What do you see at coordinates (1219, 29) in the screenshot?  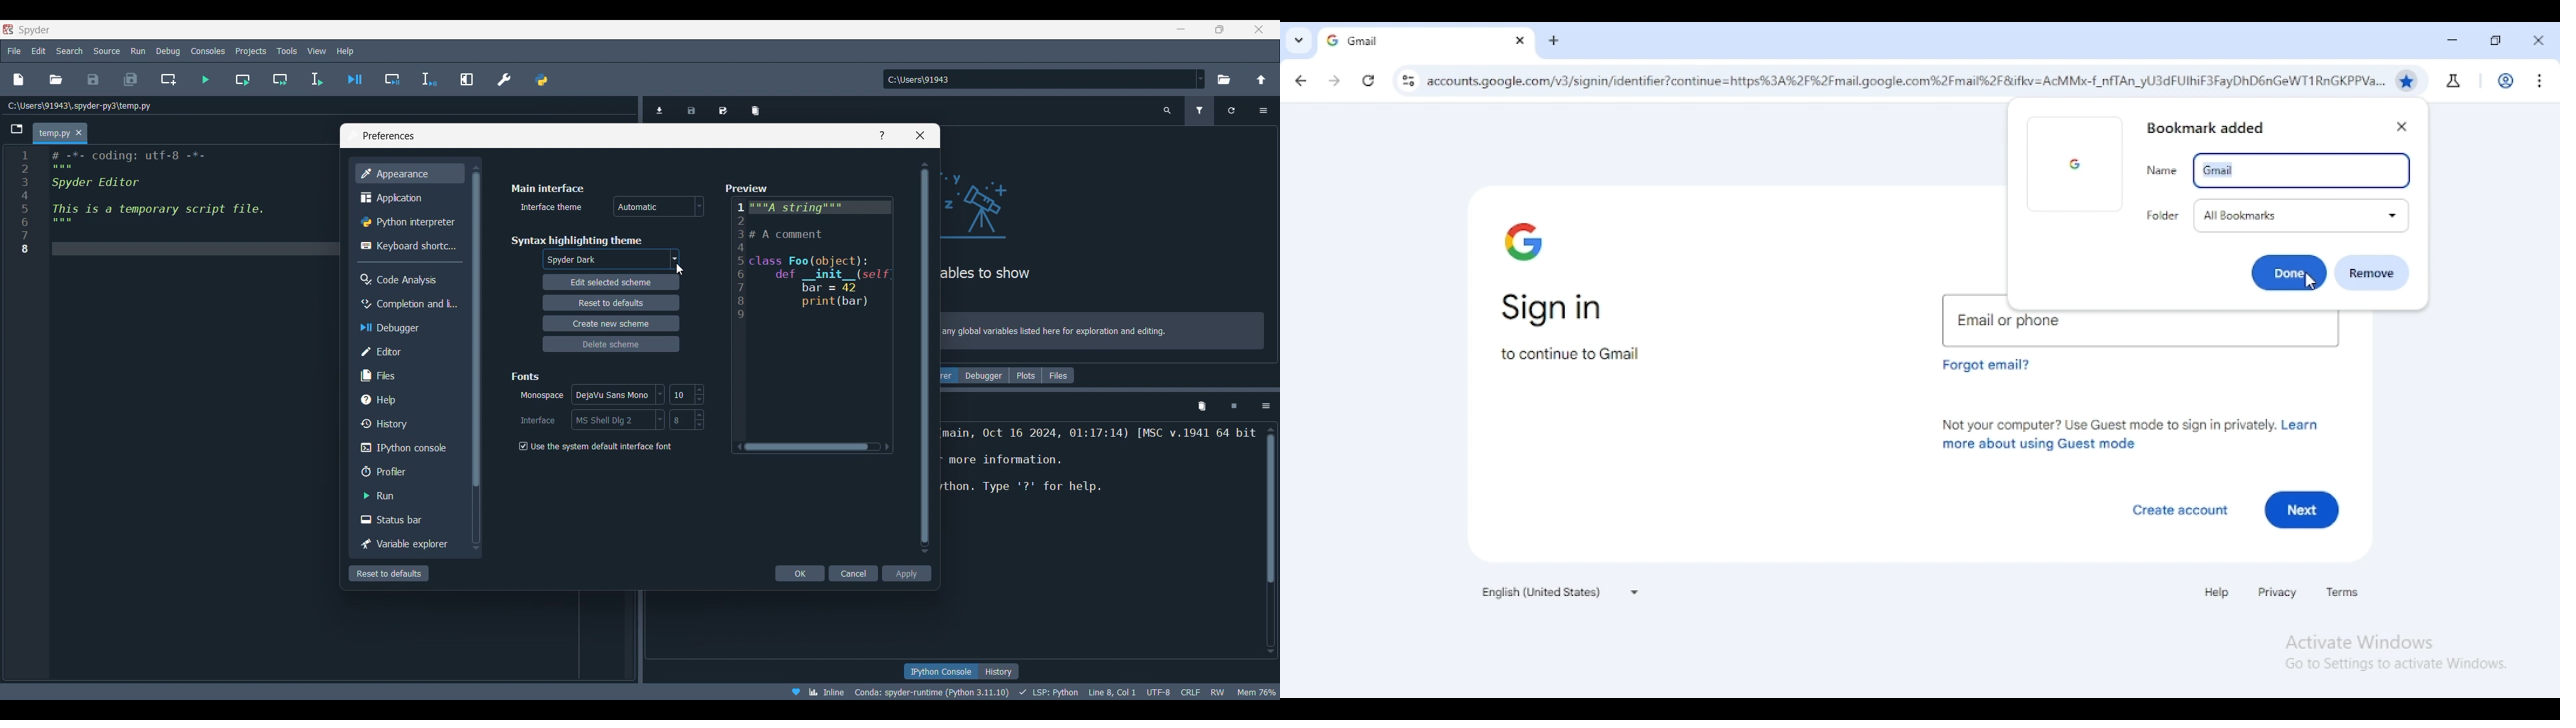 I see `Show in a smaller tab` at bounding box center [1219, 29].